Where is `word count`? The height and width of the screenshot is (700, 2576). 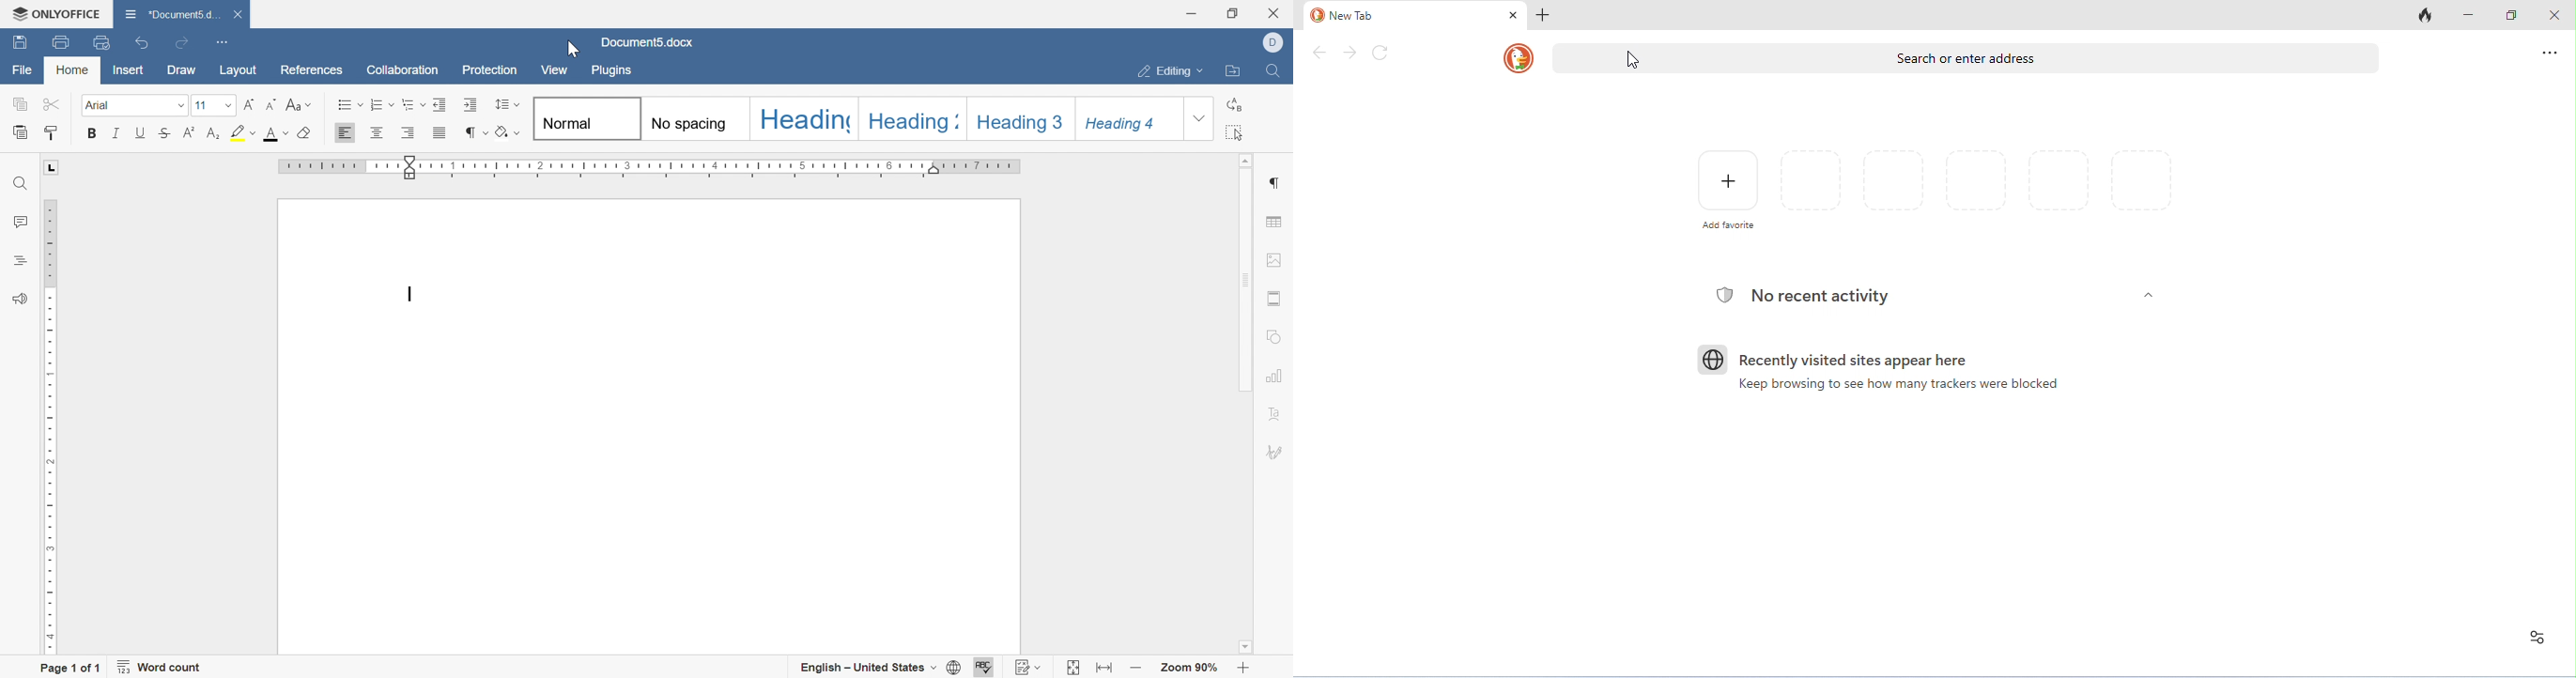 word count is located at coordinates (162, 667).